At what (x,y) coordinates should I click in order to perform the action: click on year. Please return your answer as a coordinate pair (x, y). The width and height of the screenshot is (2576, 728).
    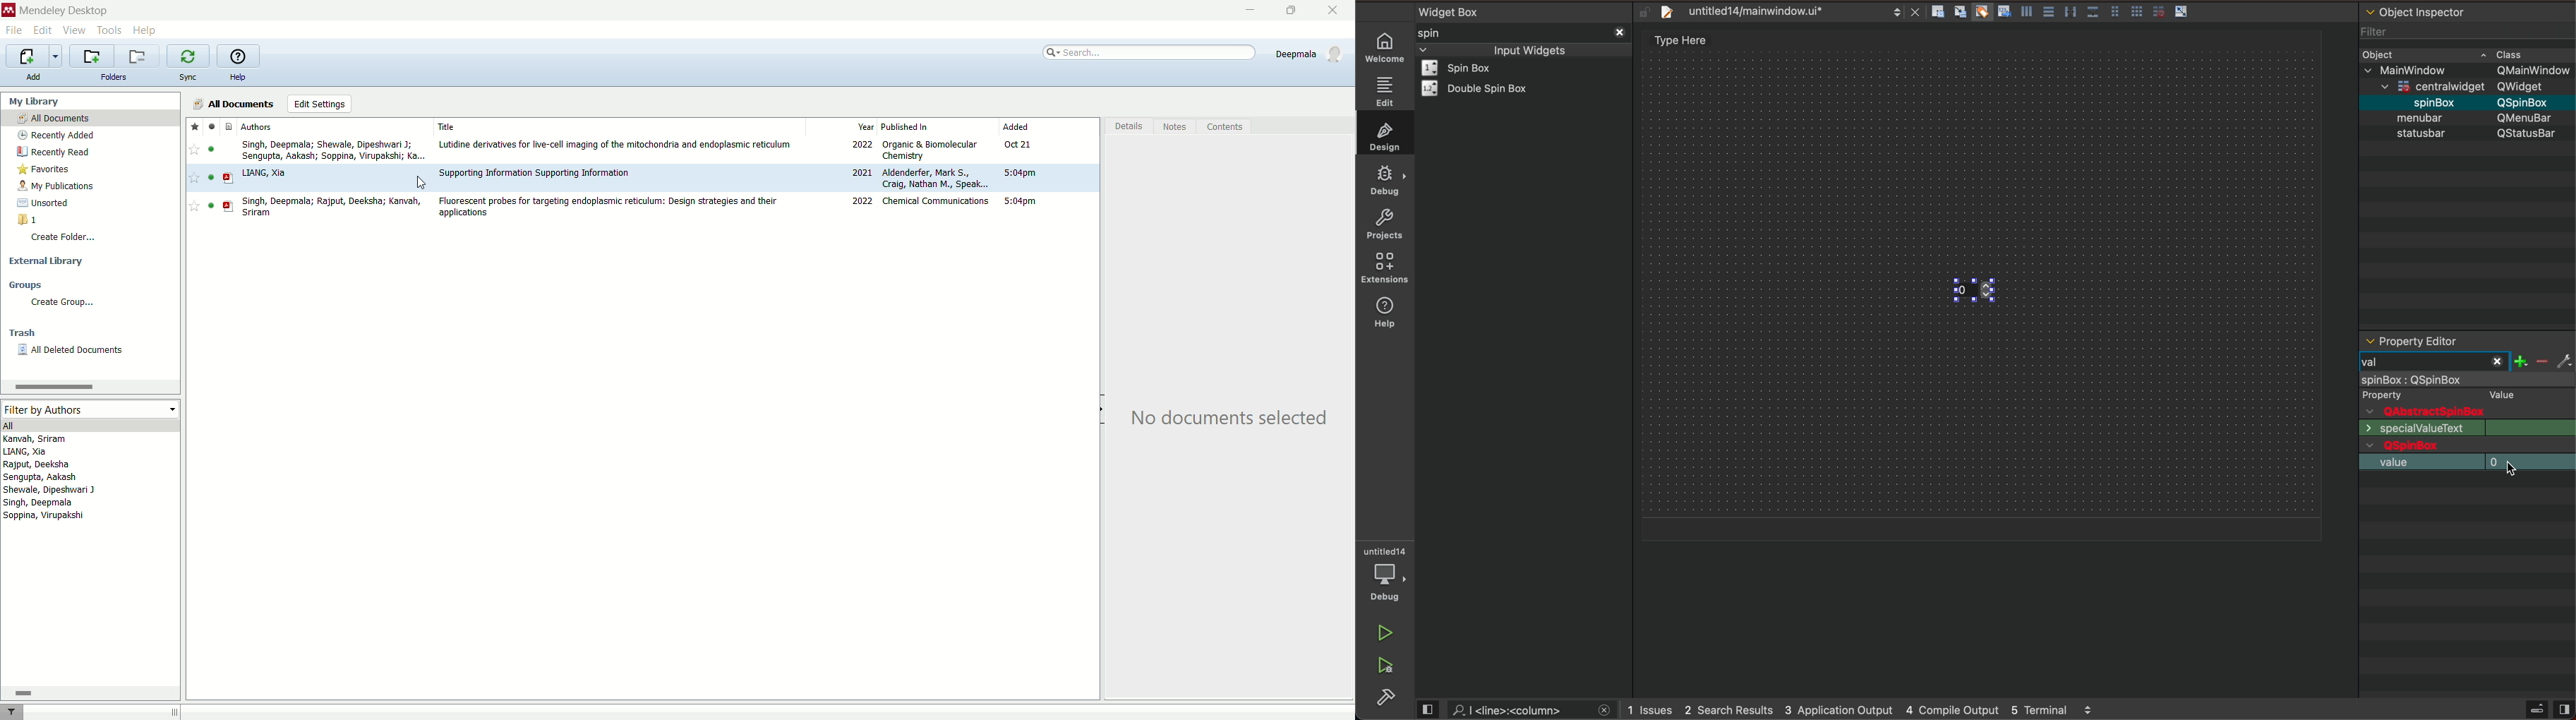
    Looking at the image, I should click on (867, 126).